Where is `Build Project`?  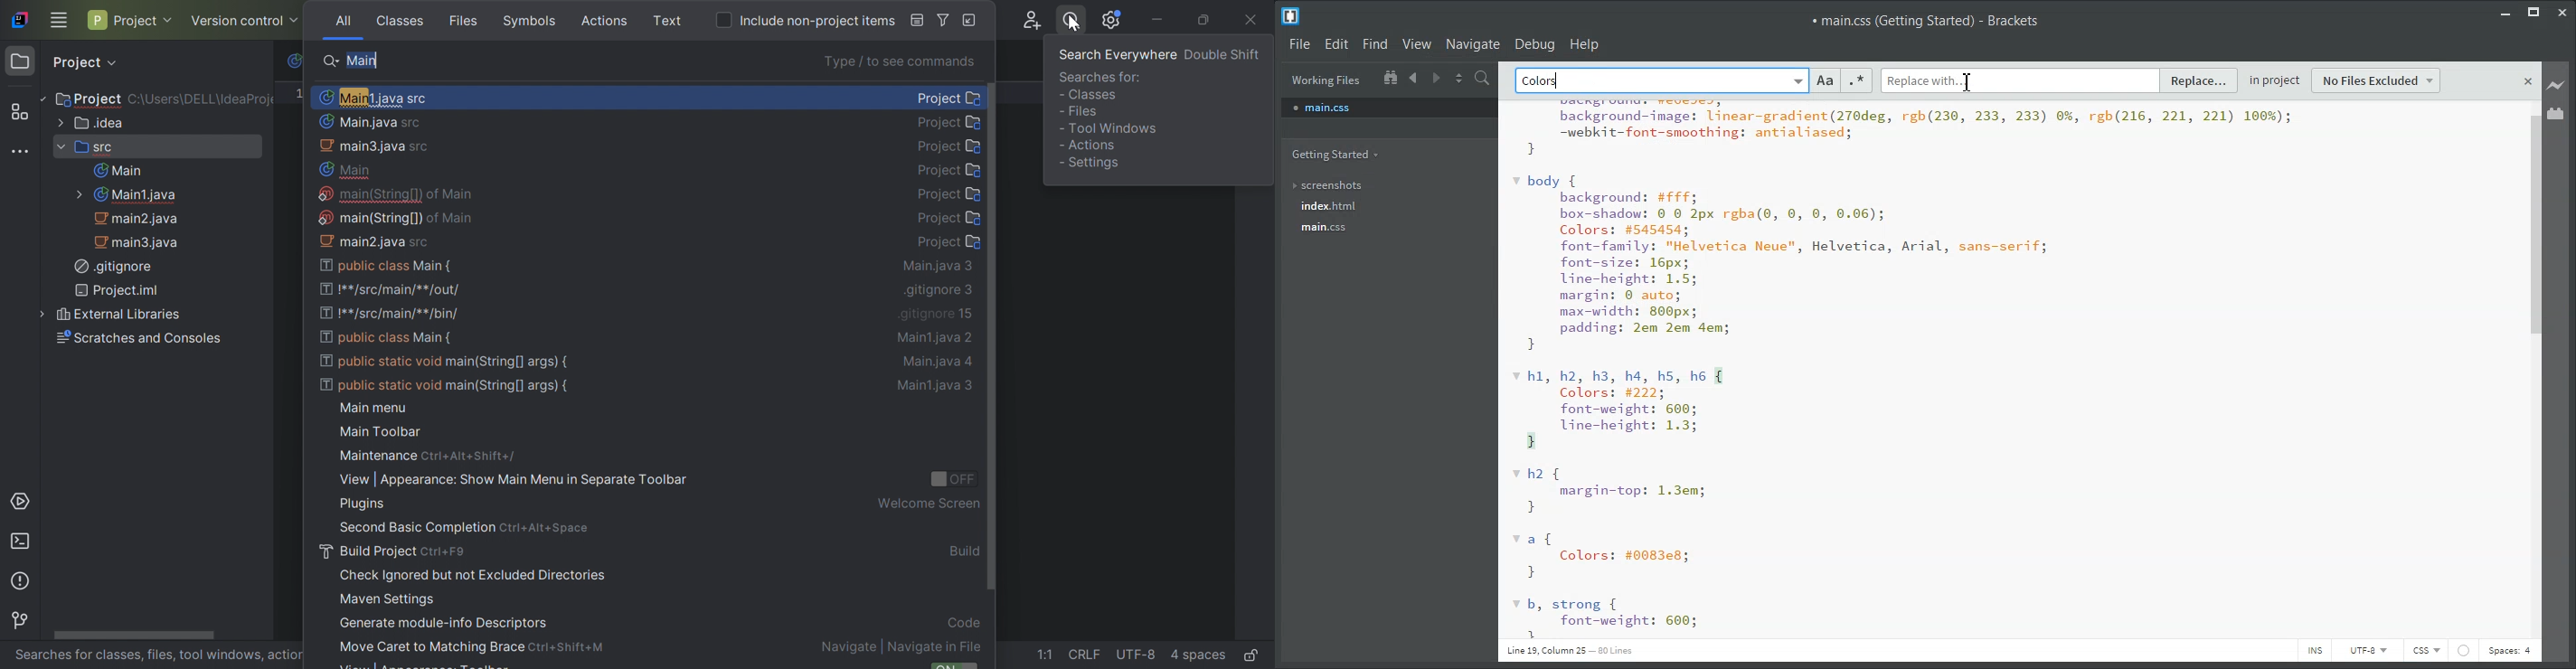
Build Project is located at coordinates (369, 552).